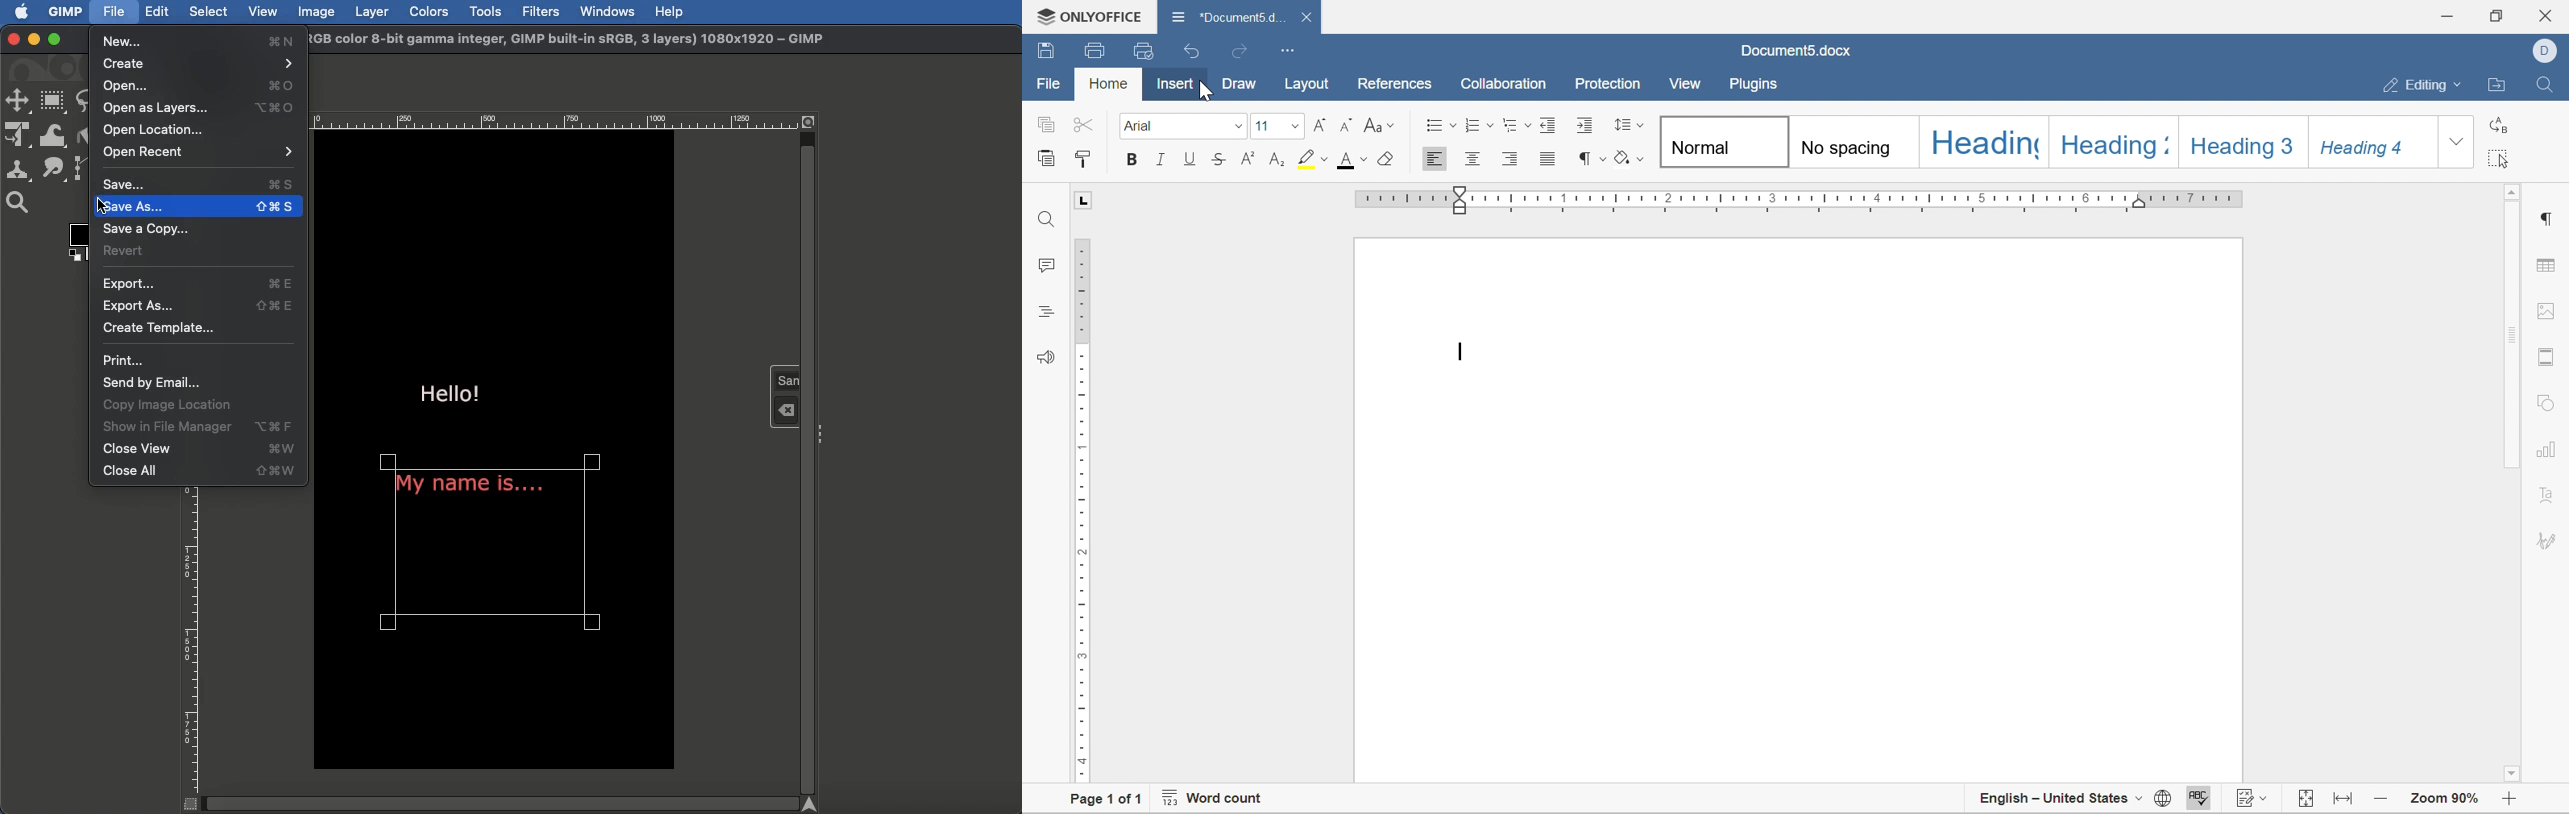 Image resolution: width=2576 pixels, height=840 pixels. I want to click on undo, so click(1191, 52).